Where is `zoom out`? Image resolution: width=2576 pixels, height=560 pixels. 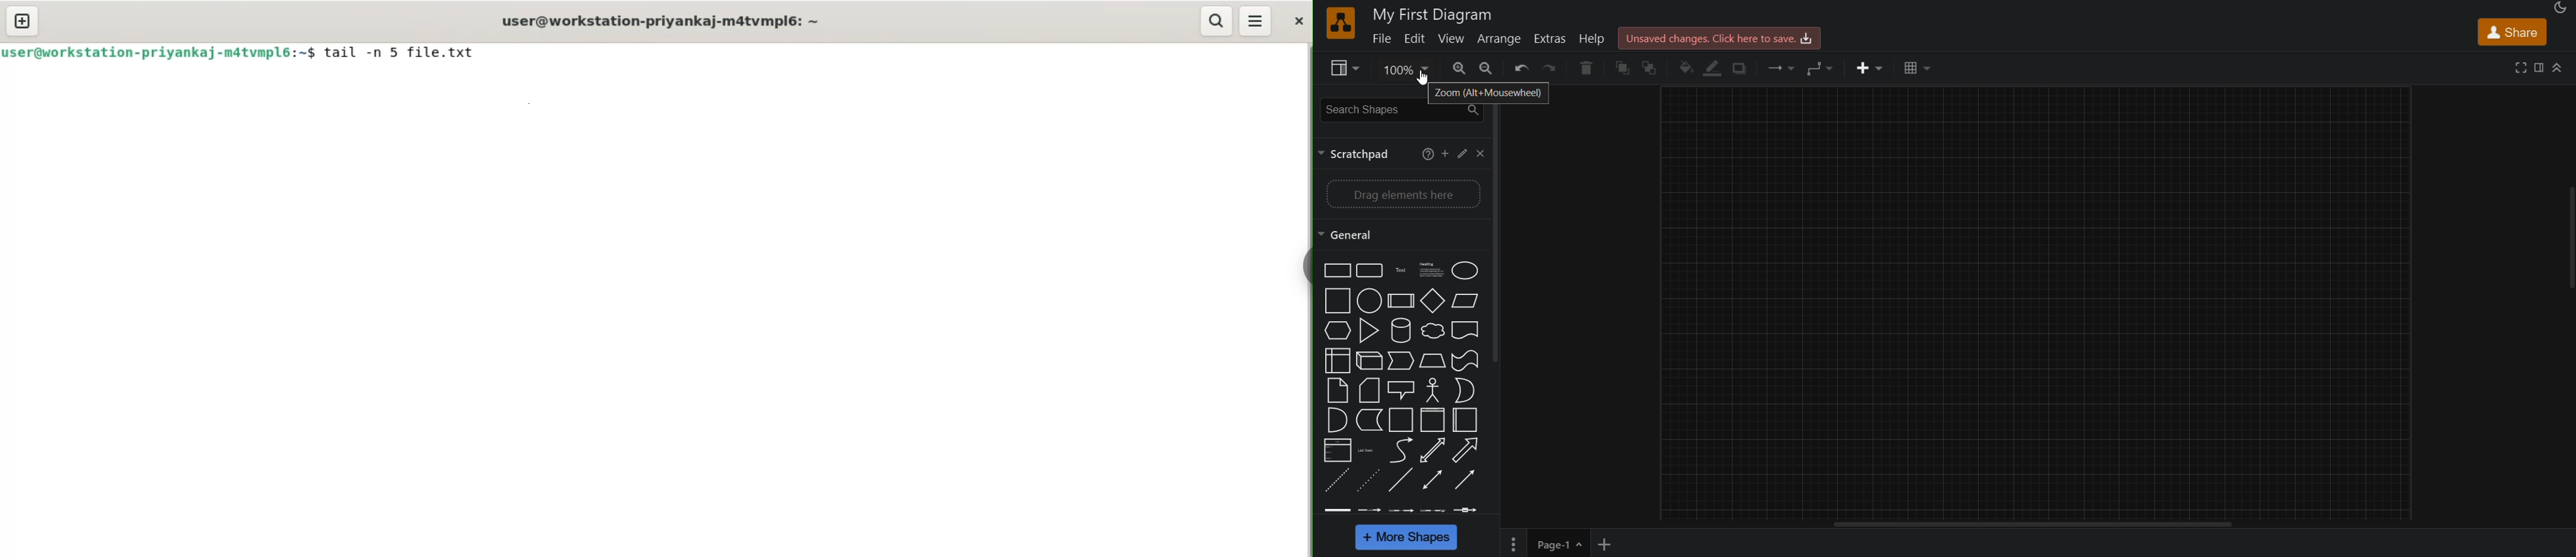 zoom out is located at coordinates (1491, 69).